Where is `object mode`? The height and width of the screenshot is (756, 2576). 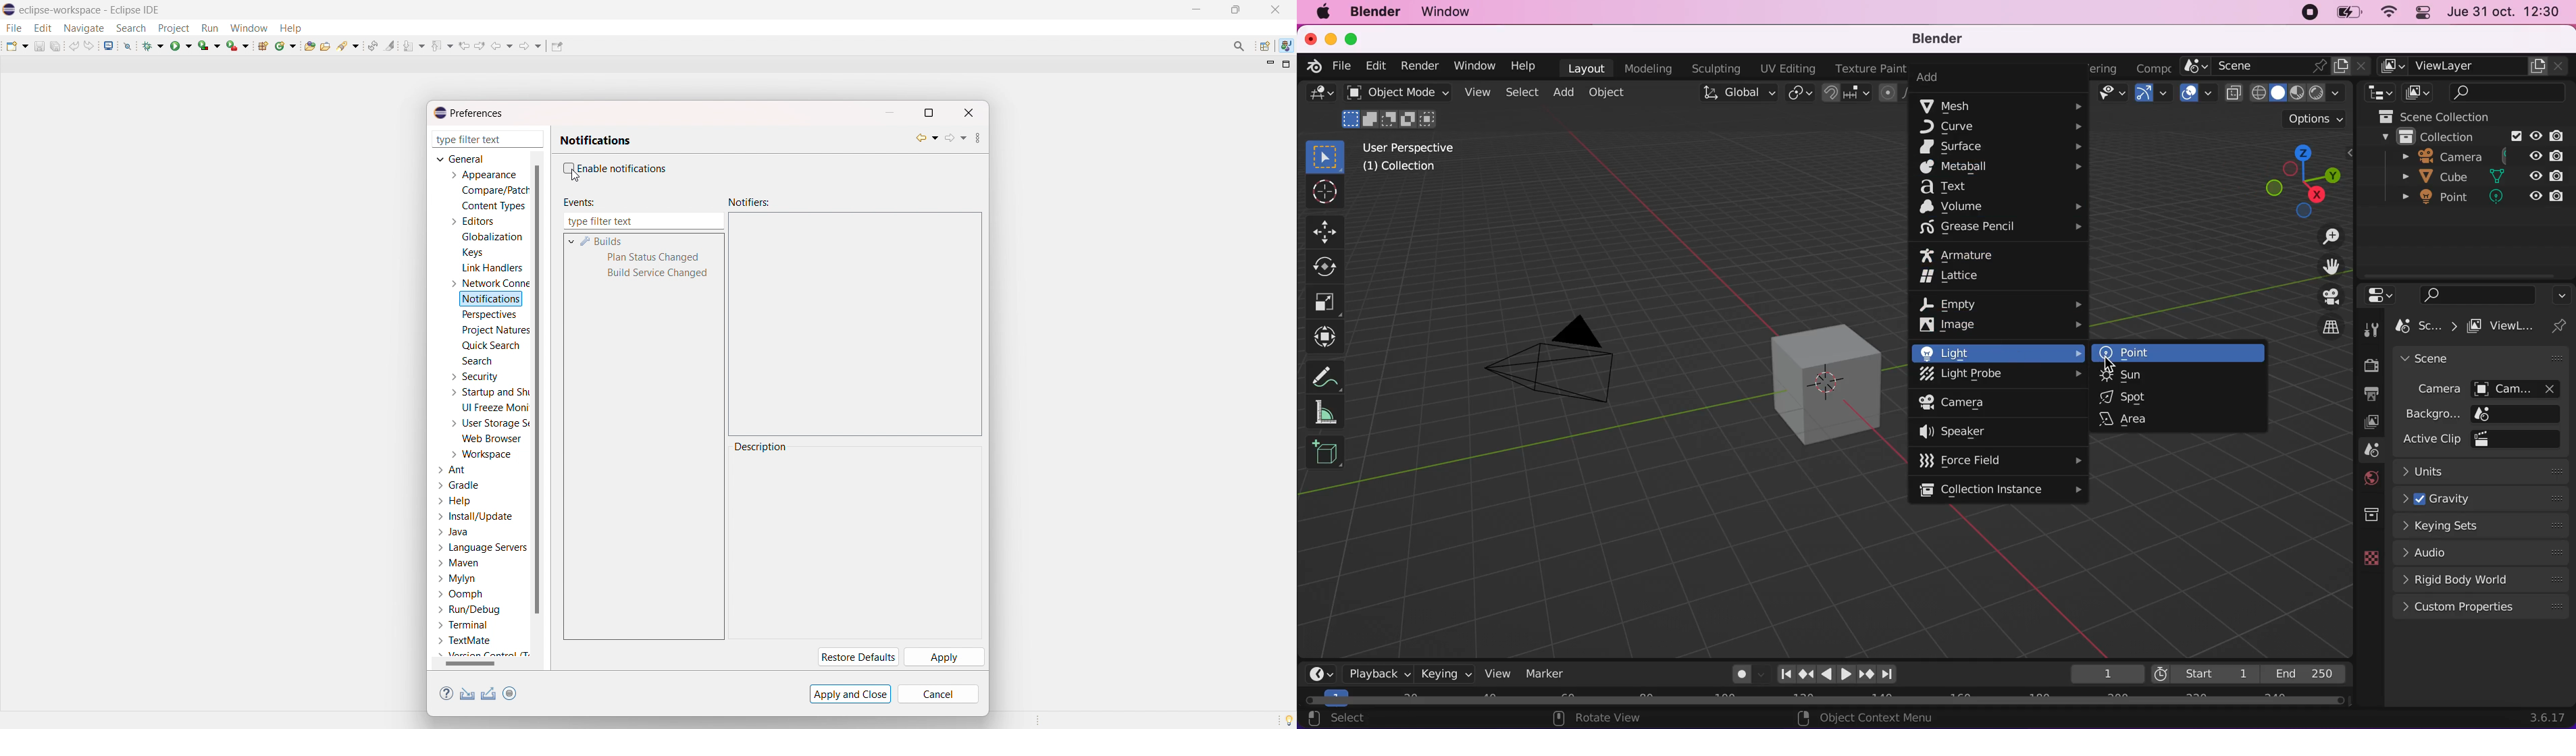
object mode is located at coordinates (1398, 108).